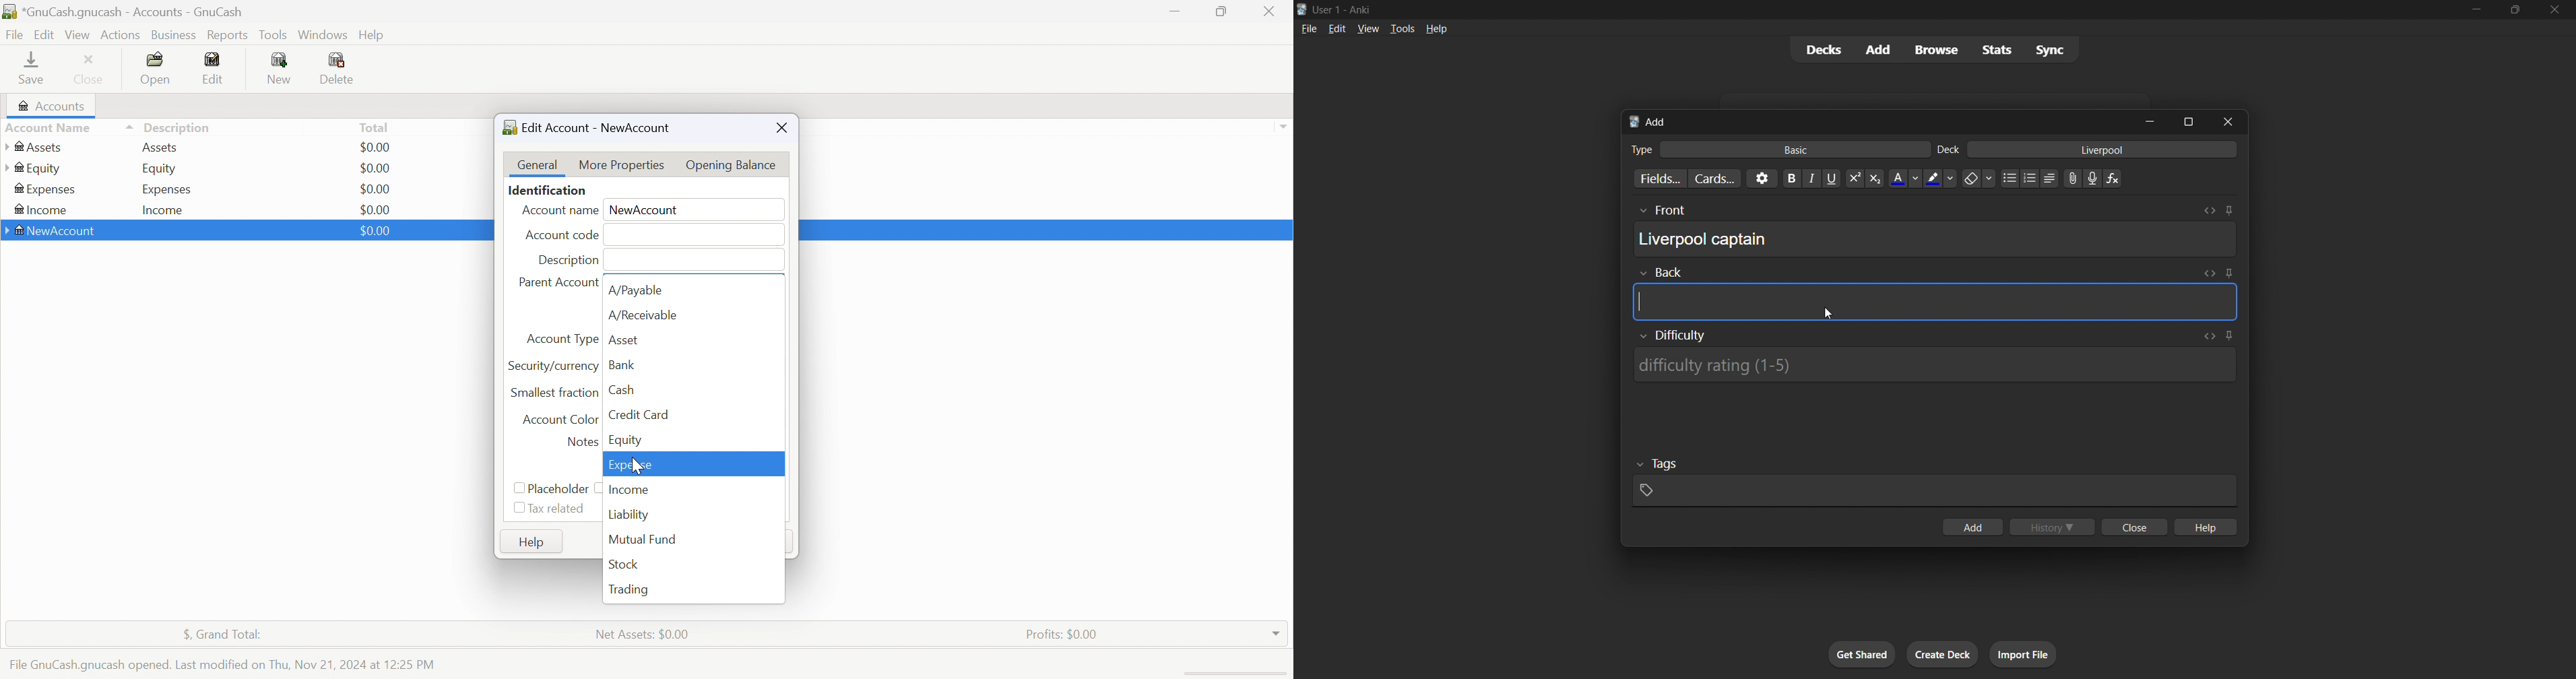 The image size is (2576, 700). I want to click on import file, so click(2023, 654).